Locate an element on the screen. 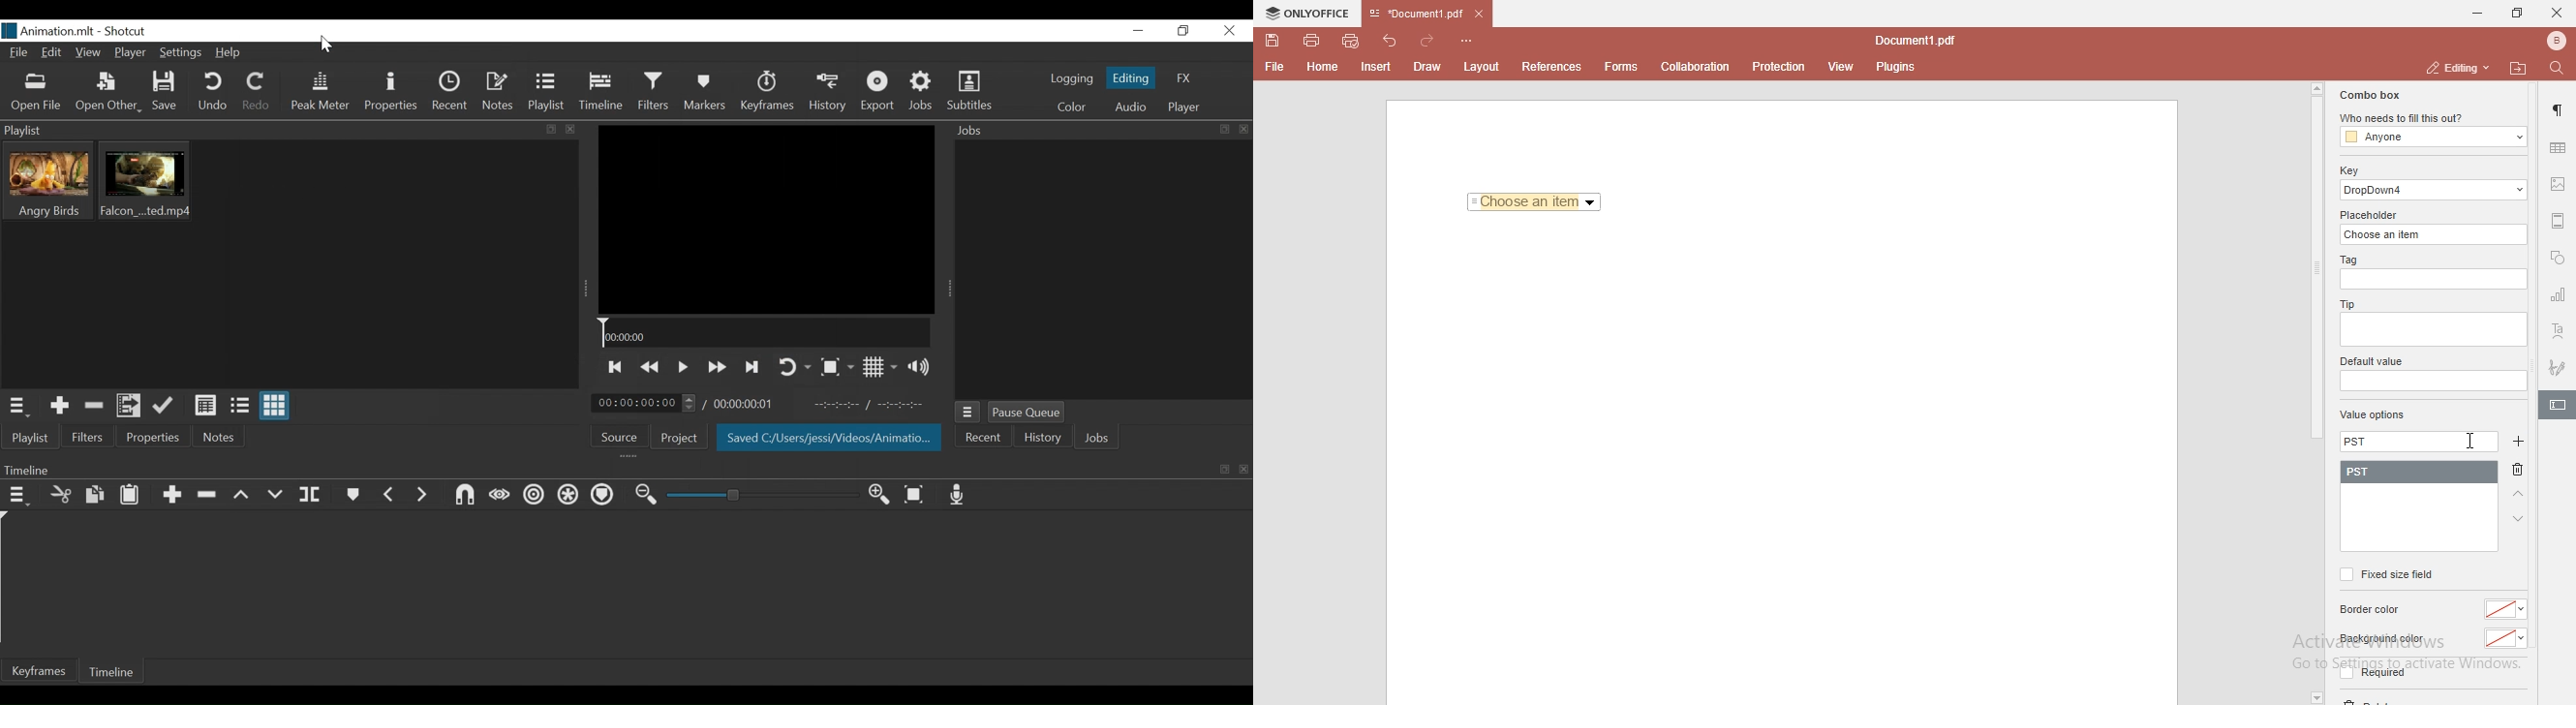 The image size is (2576, 728). arrow down is located at coordinates (2519, 519).